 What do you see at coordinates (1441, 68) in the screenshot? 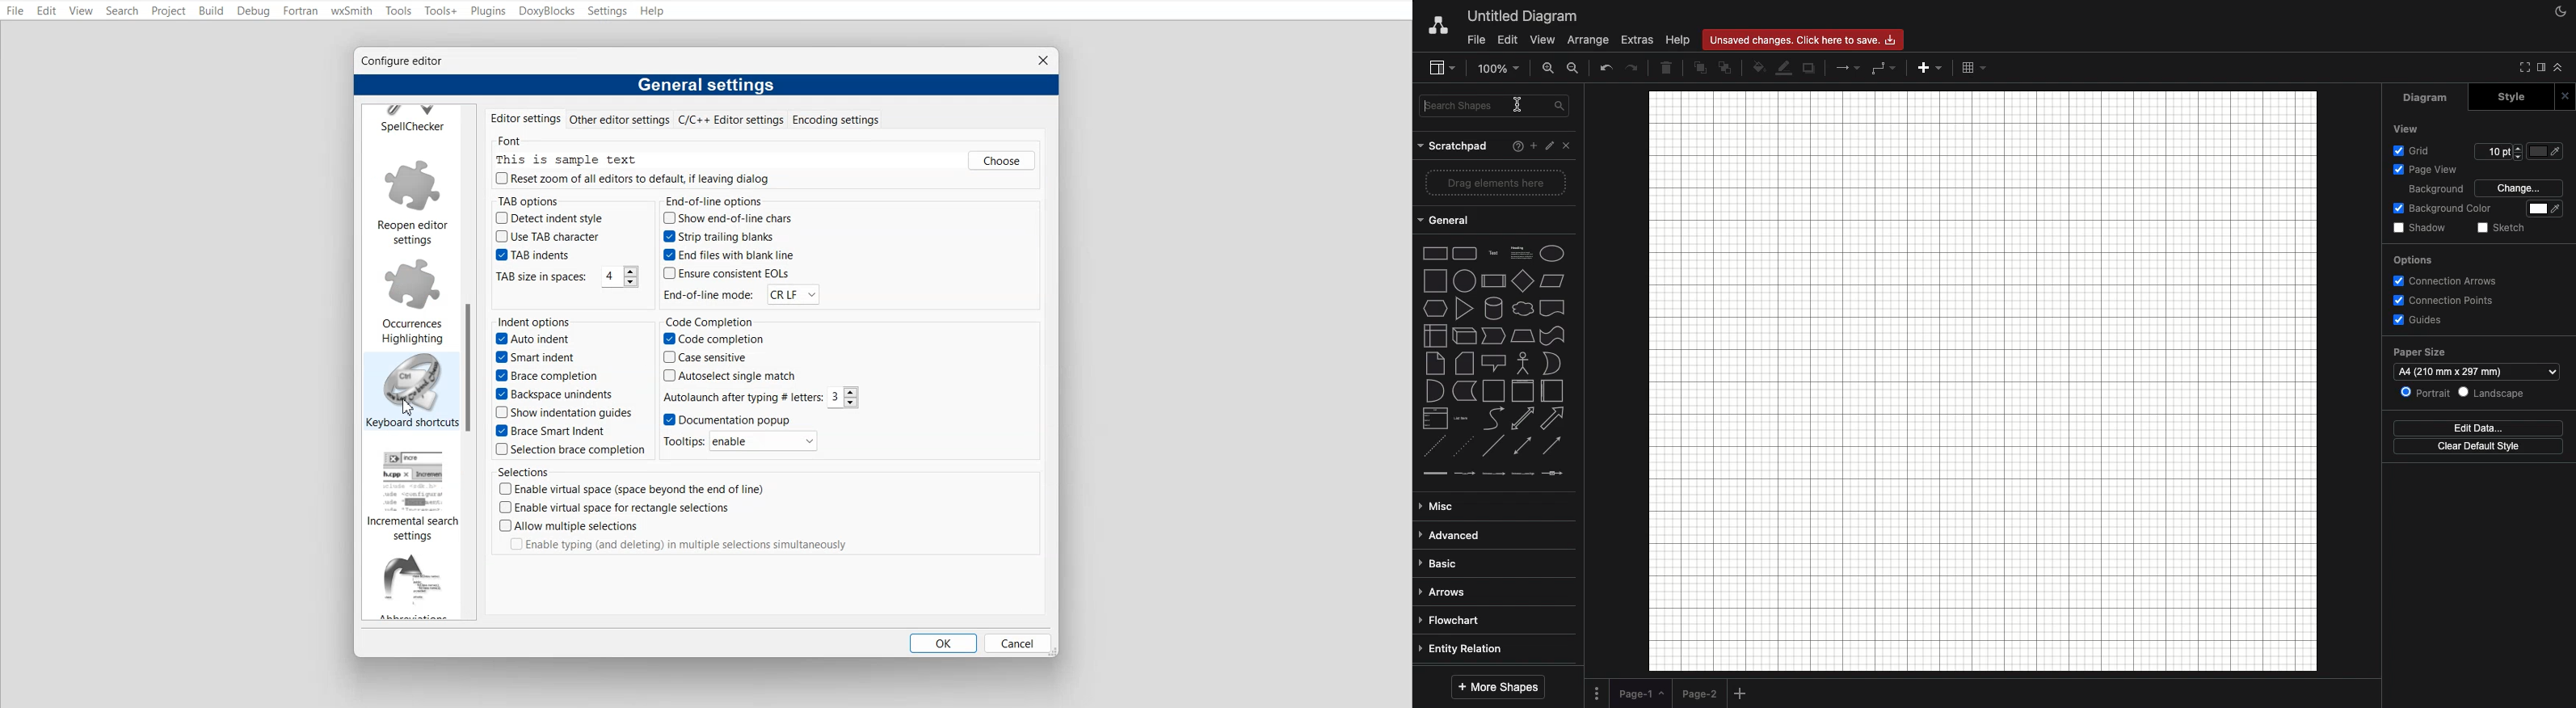
I see `Sidebar` at bounding box center [1441, 68].